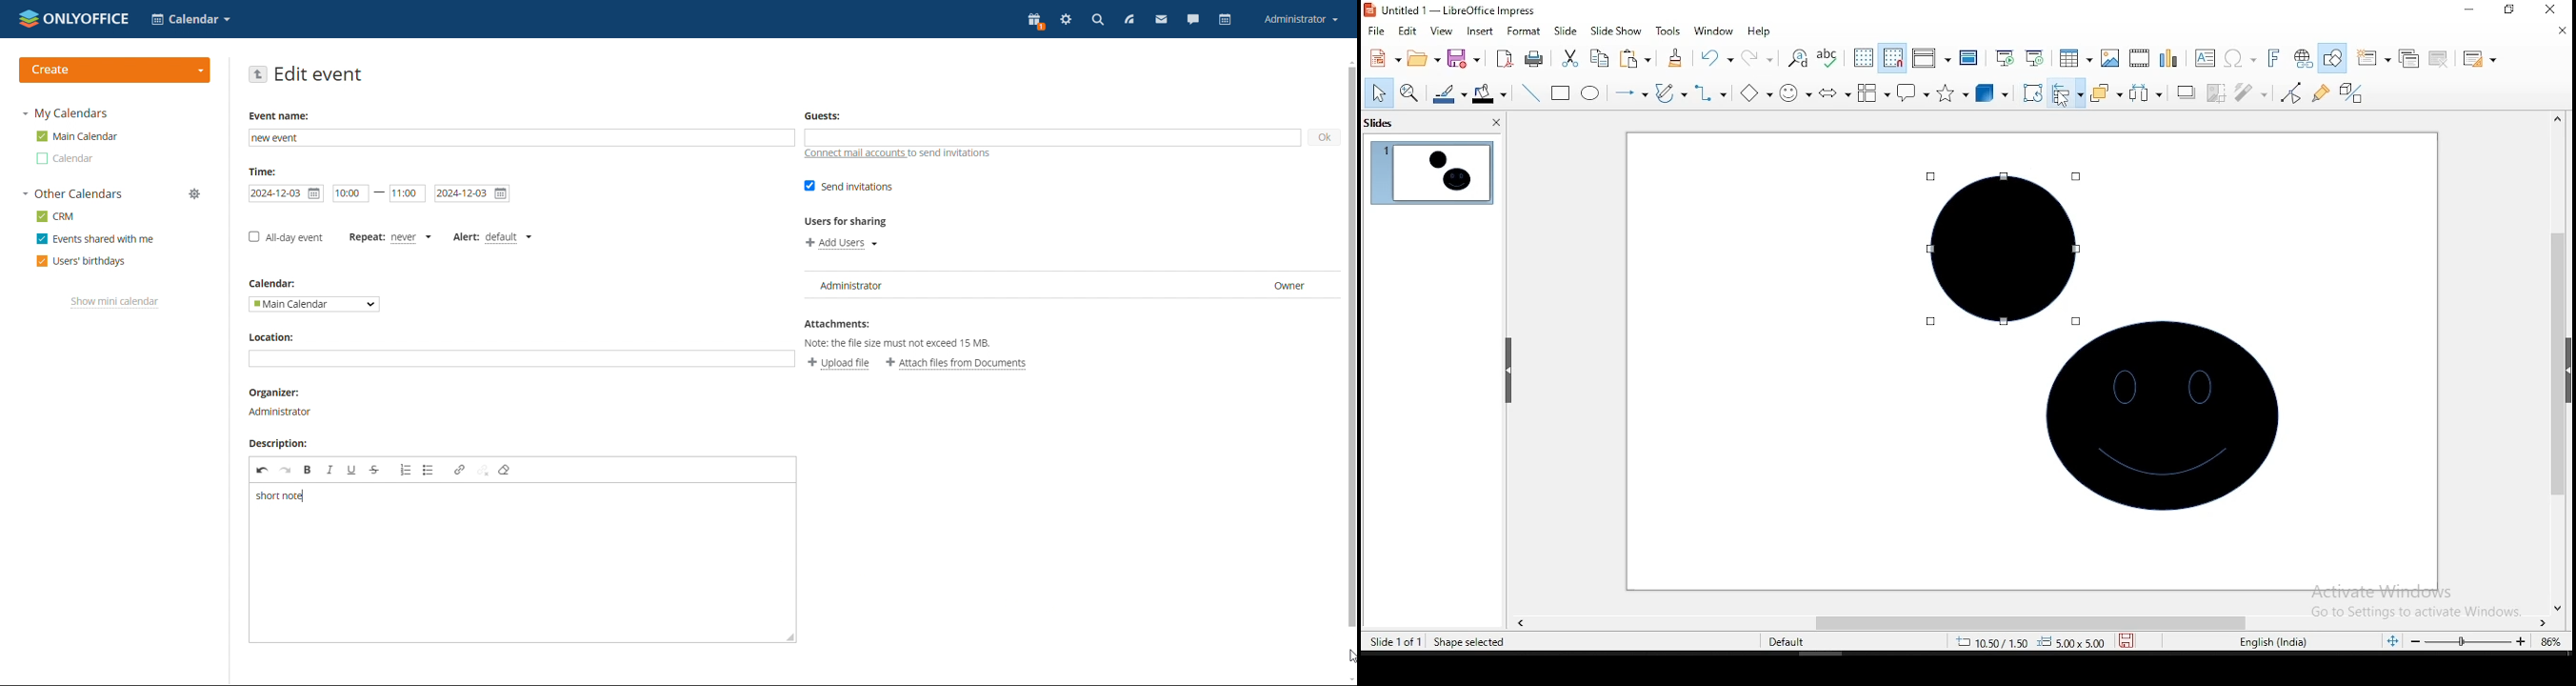 This screenshot has width=2576, height=700. Describe the element at coordinates (1530, 93) in the screenshot. I see `line` at that location.